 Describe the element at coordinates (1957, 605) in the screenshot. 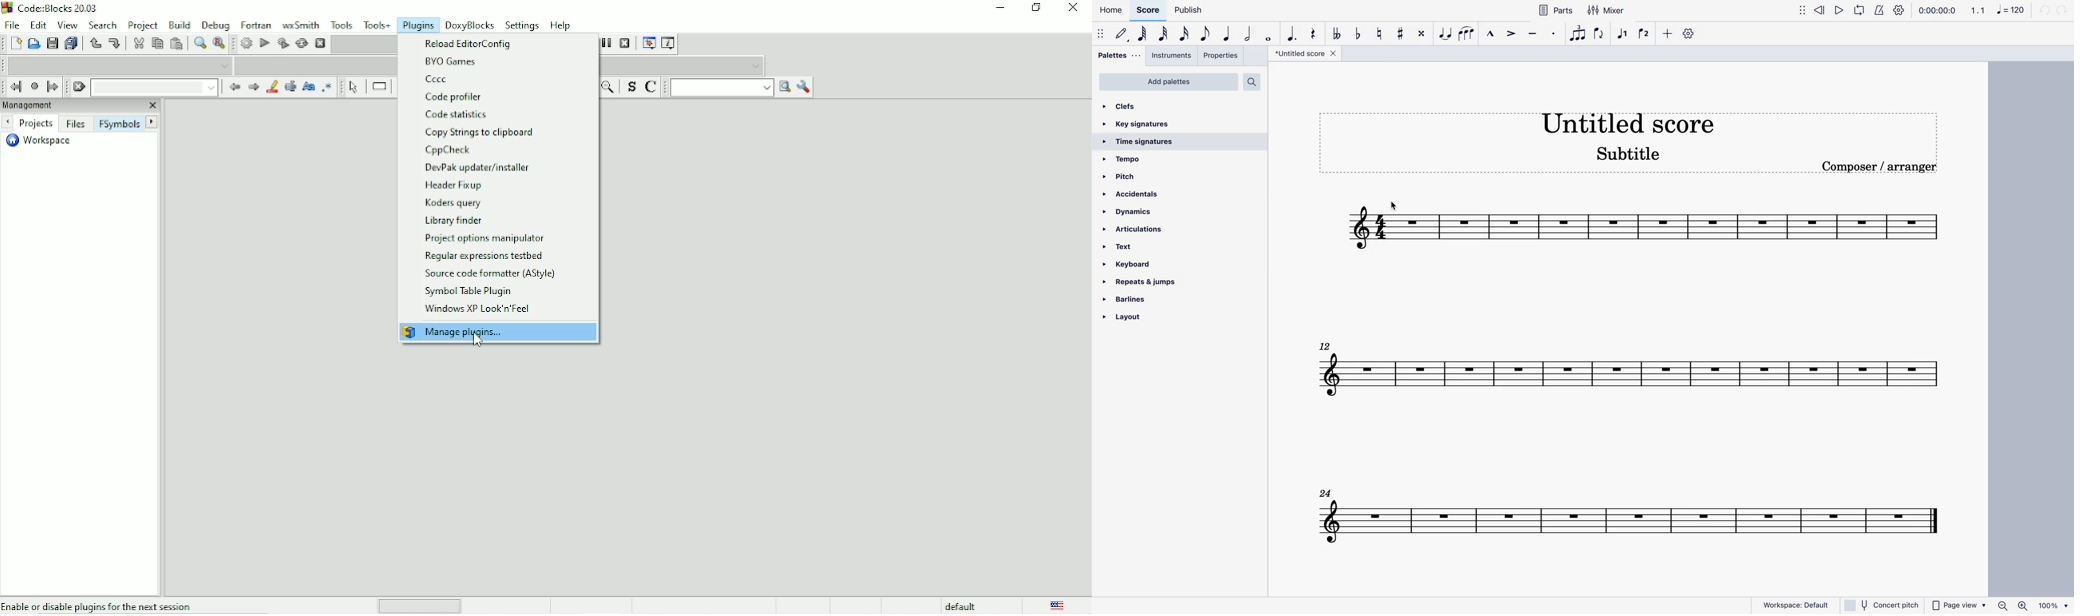

I see `page view` at that location.